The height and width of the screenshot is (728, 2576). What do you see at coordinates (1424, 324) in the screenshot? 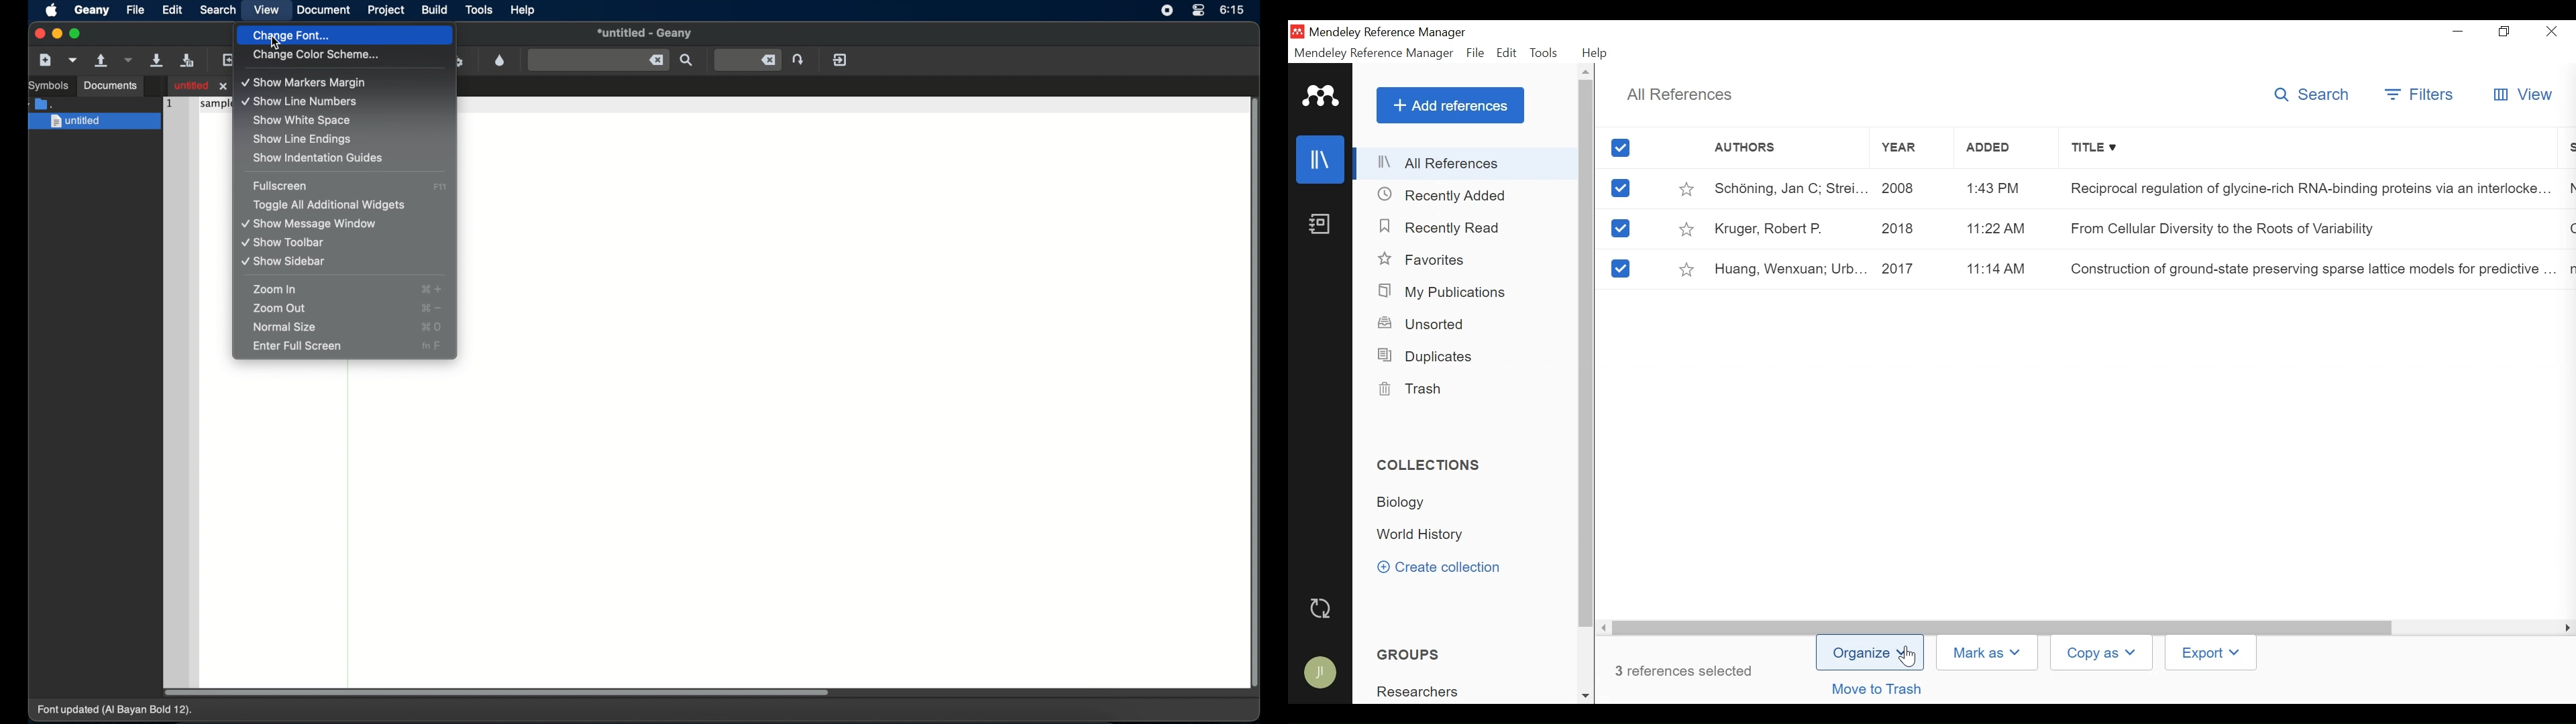
I see `Unsorted` at bounding box center [1424, 324].